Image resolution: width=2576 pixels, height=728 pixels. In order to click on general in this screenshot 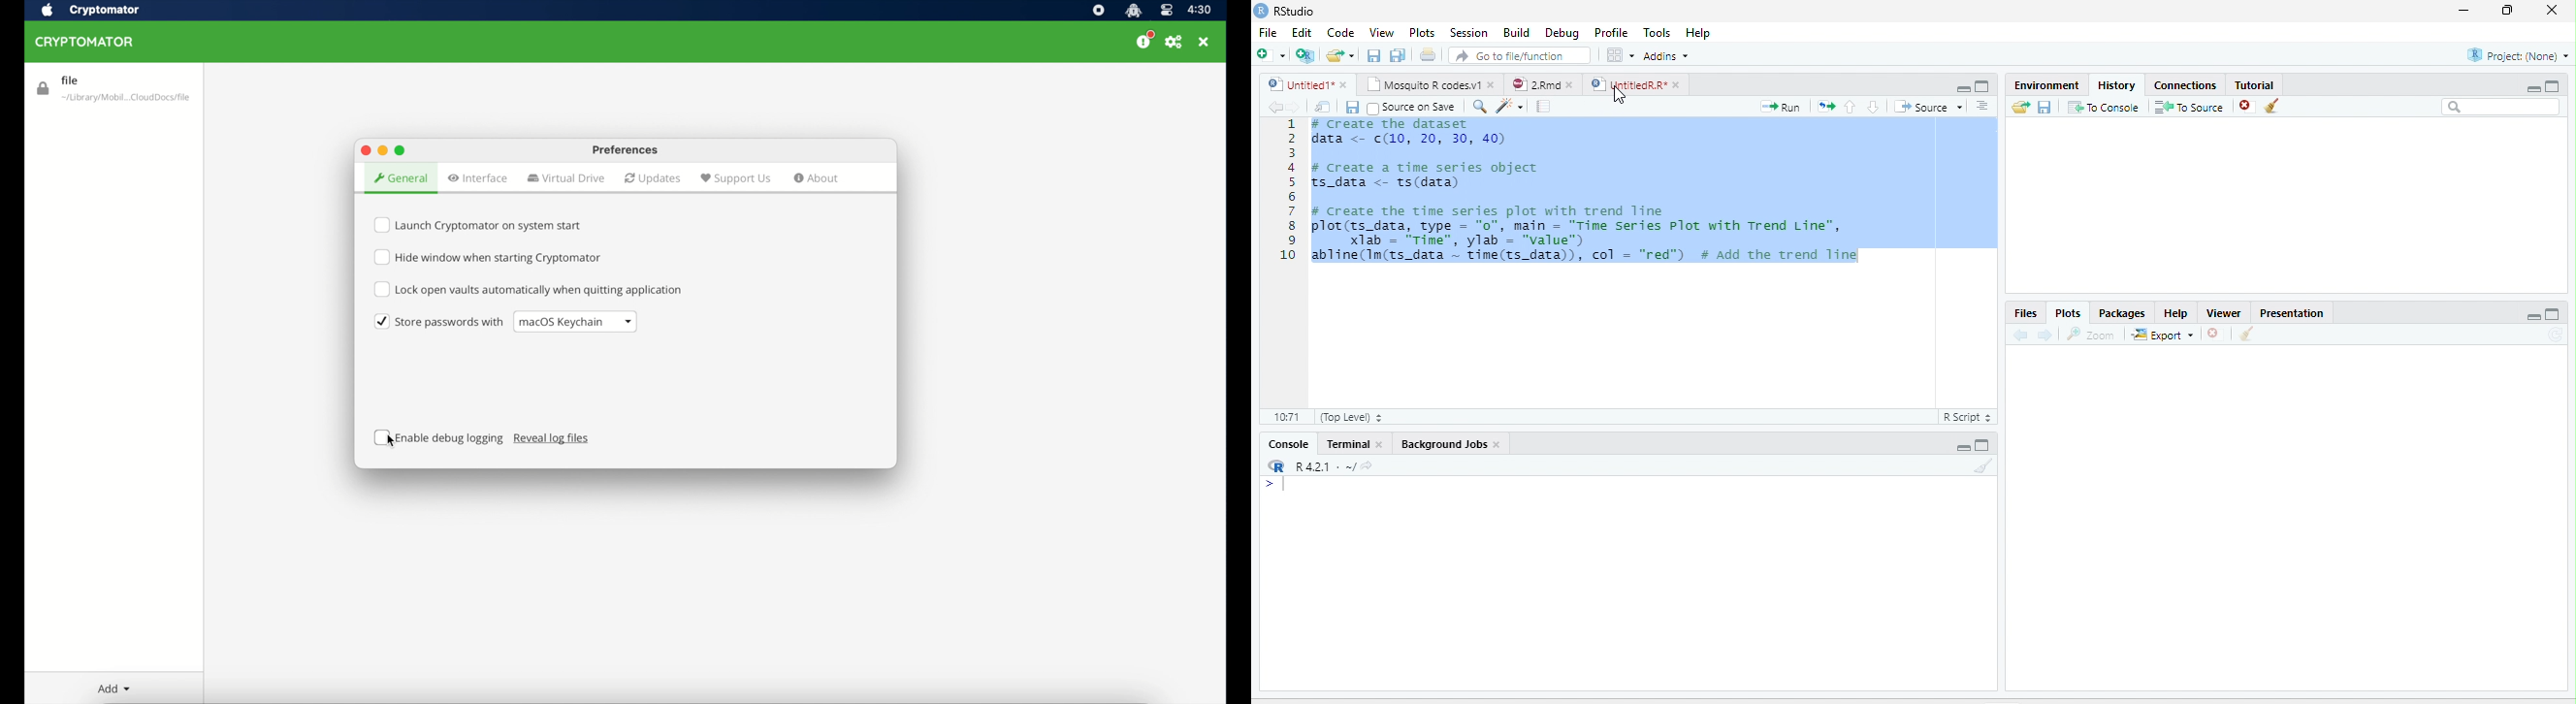, I will do `click(400, 174)`.